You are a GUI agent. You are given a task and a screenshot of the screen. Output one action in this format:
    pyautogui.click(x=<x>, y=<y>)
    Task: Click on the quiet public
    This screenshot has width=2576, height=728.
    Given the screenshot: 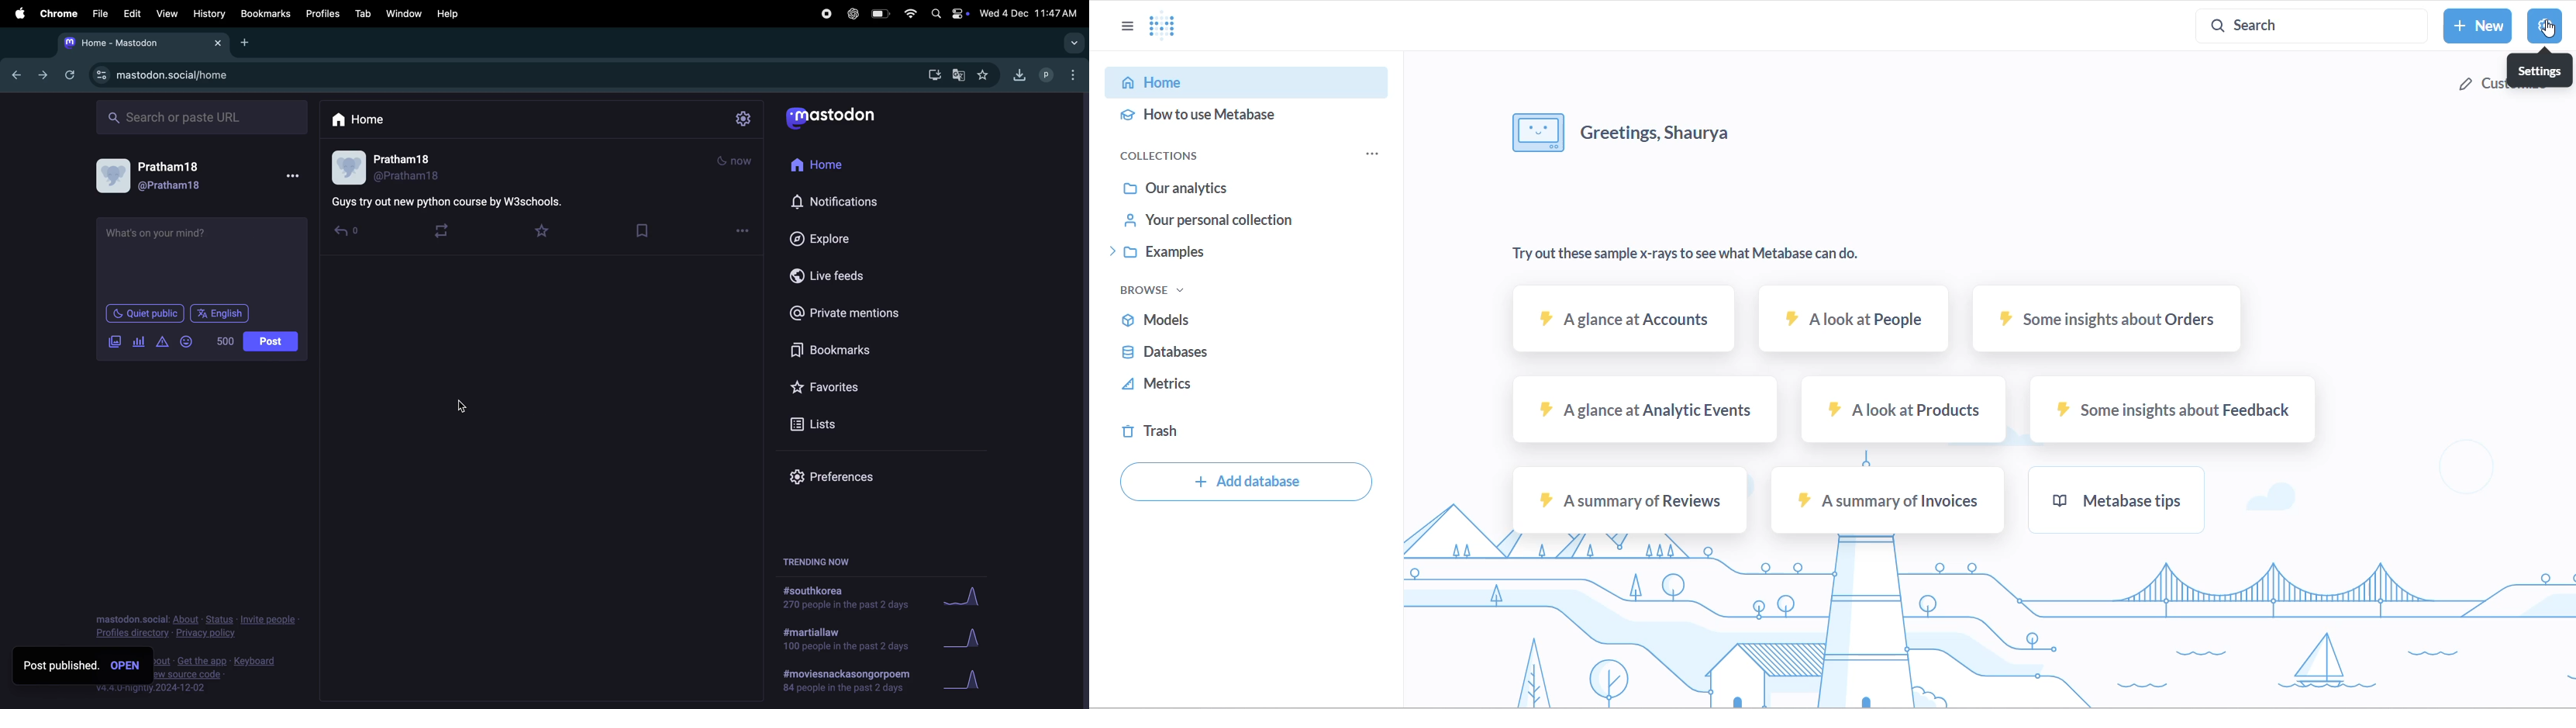 What is the action you would take?
    pyautogui.click(x=144, y=313)
    